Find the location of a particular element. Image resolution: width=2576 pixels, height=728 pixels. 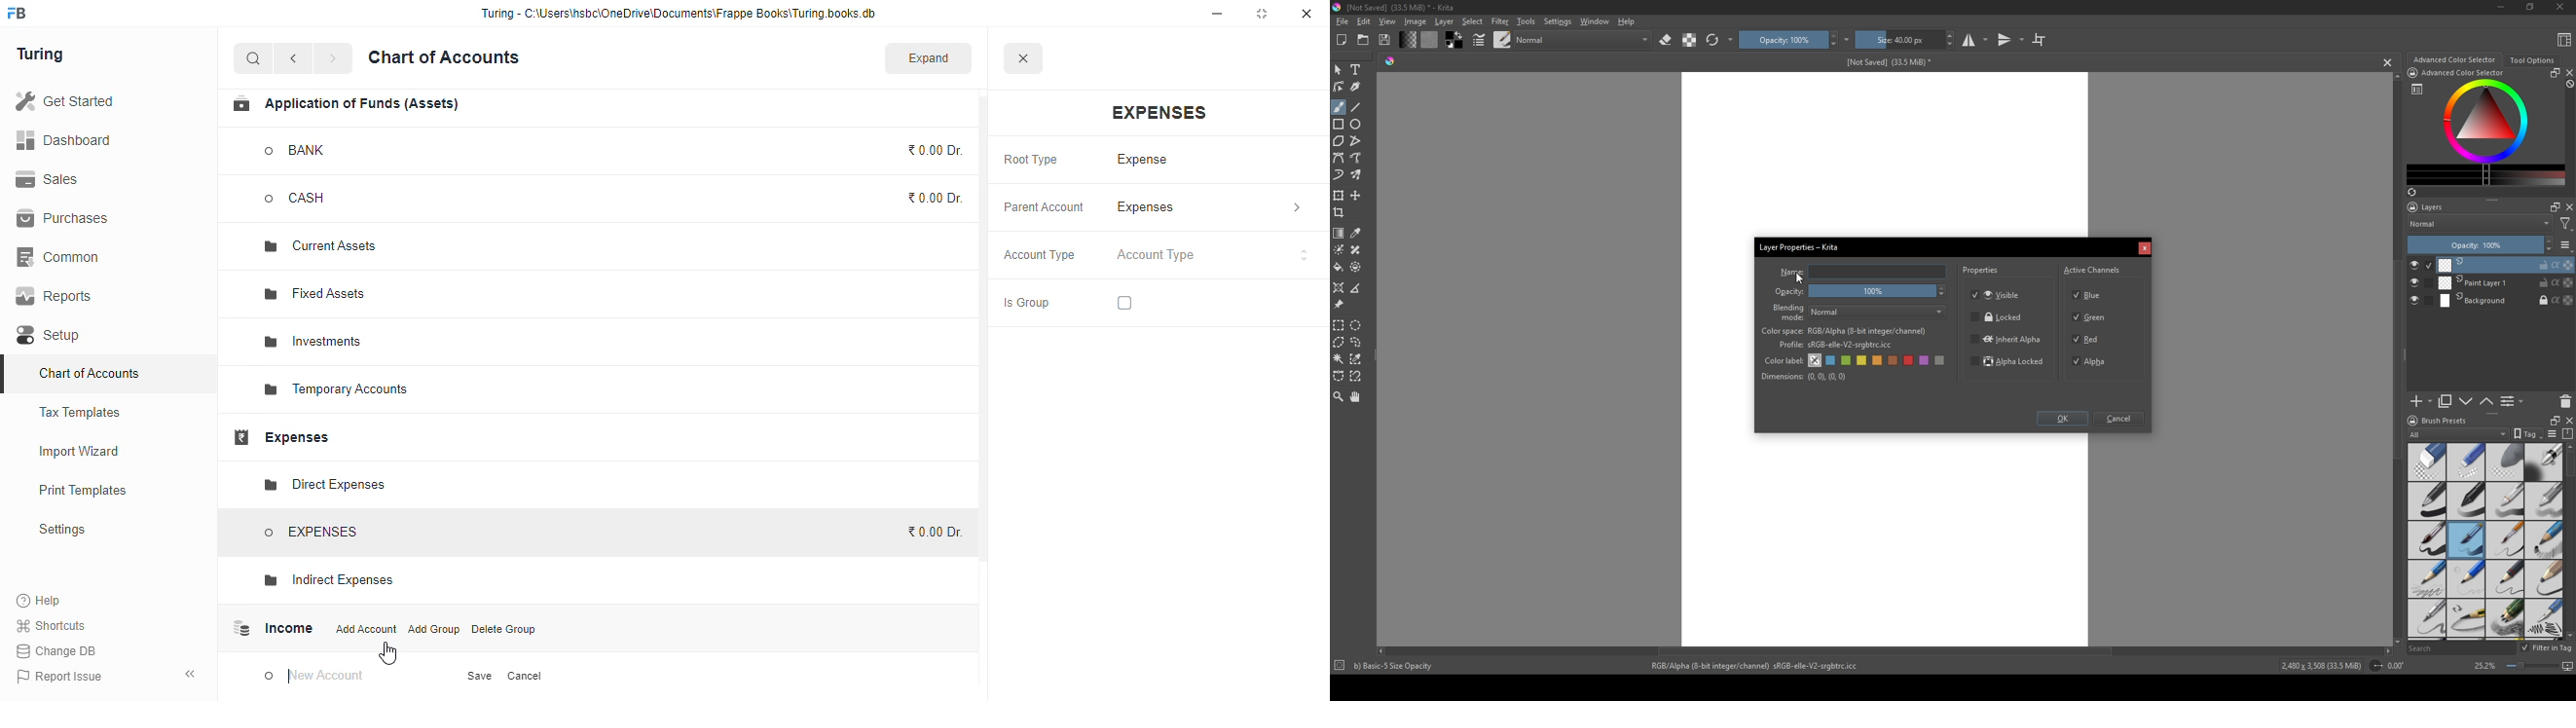

investments is located at coordinates (313, 342).